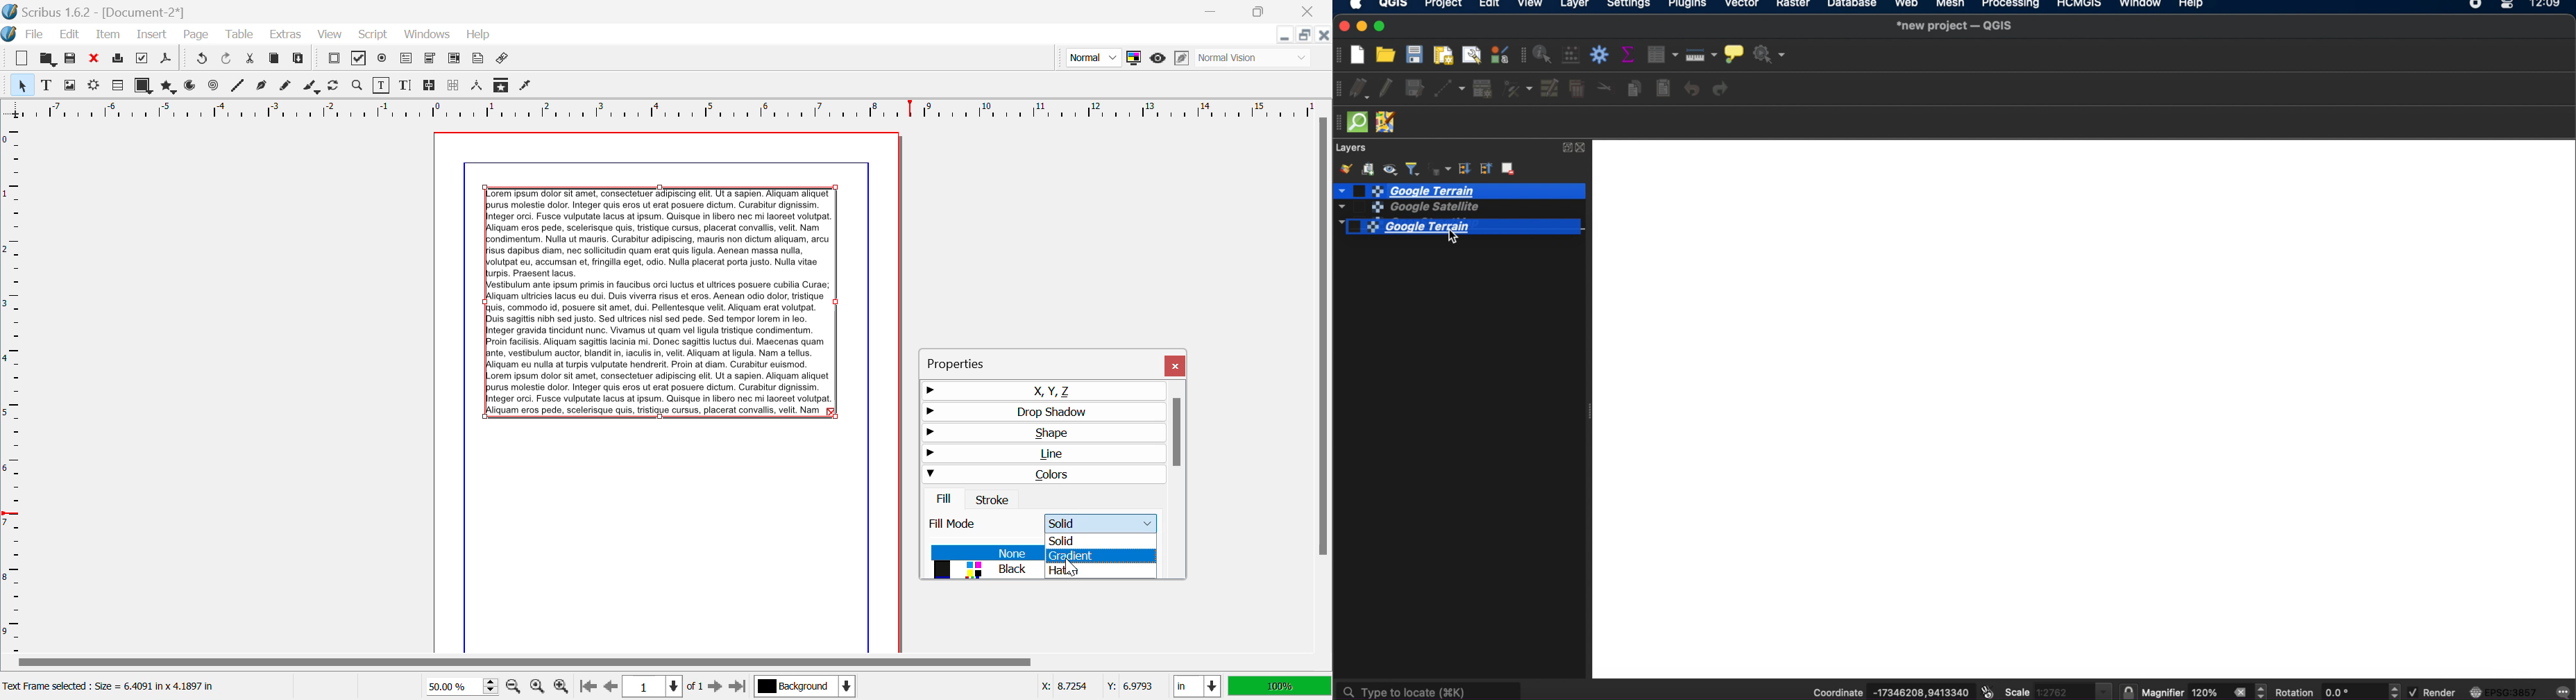 Image resolution: width=2576 pixels, height=700 pixels. What do you see at coordinates (1446, 234) in the screenshot?
I see `cursor` at bounding box center [1446, 234].